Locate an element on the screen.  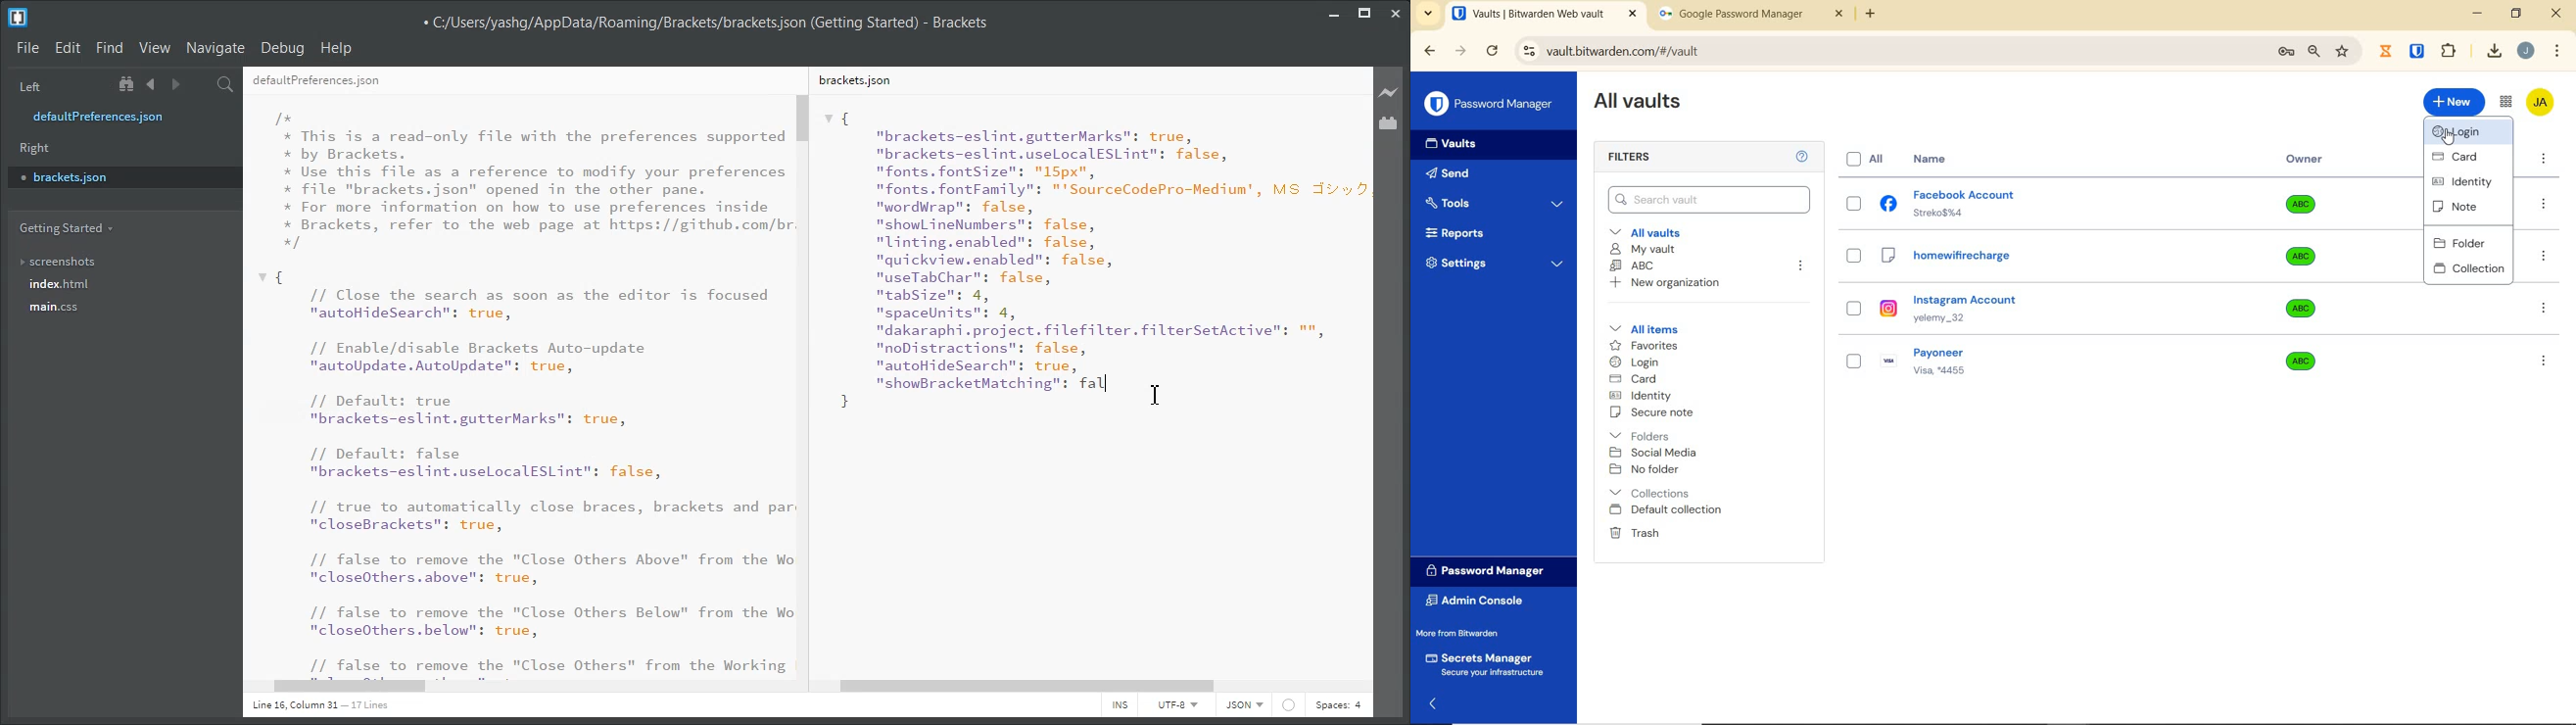
Owner organization is located at coordinates (2298, 360).